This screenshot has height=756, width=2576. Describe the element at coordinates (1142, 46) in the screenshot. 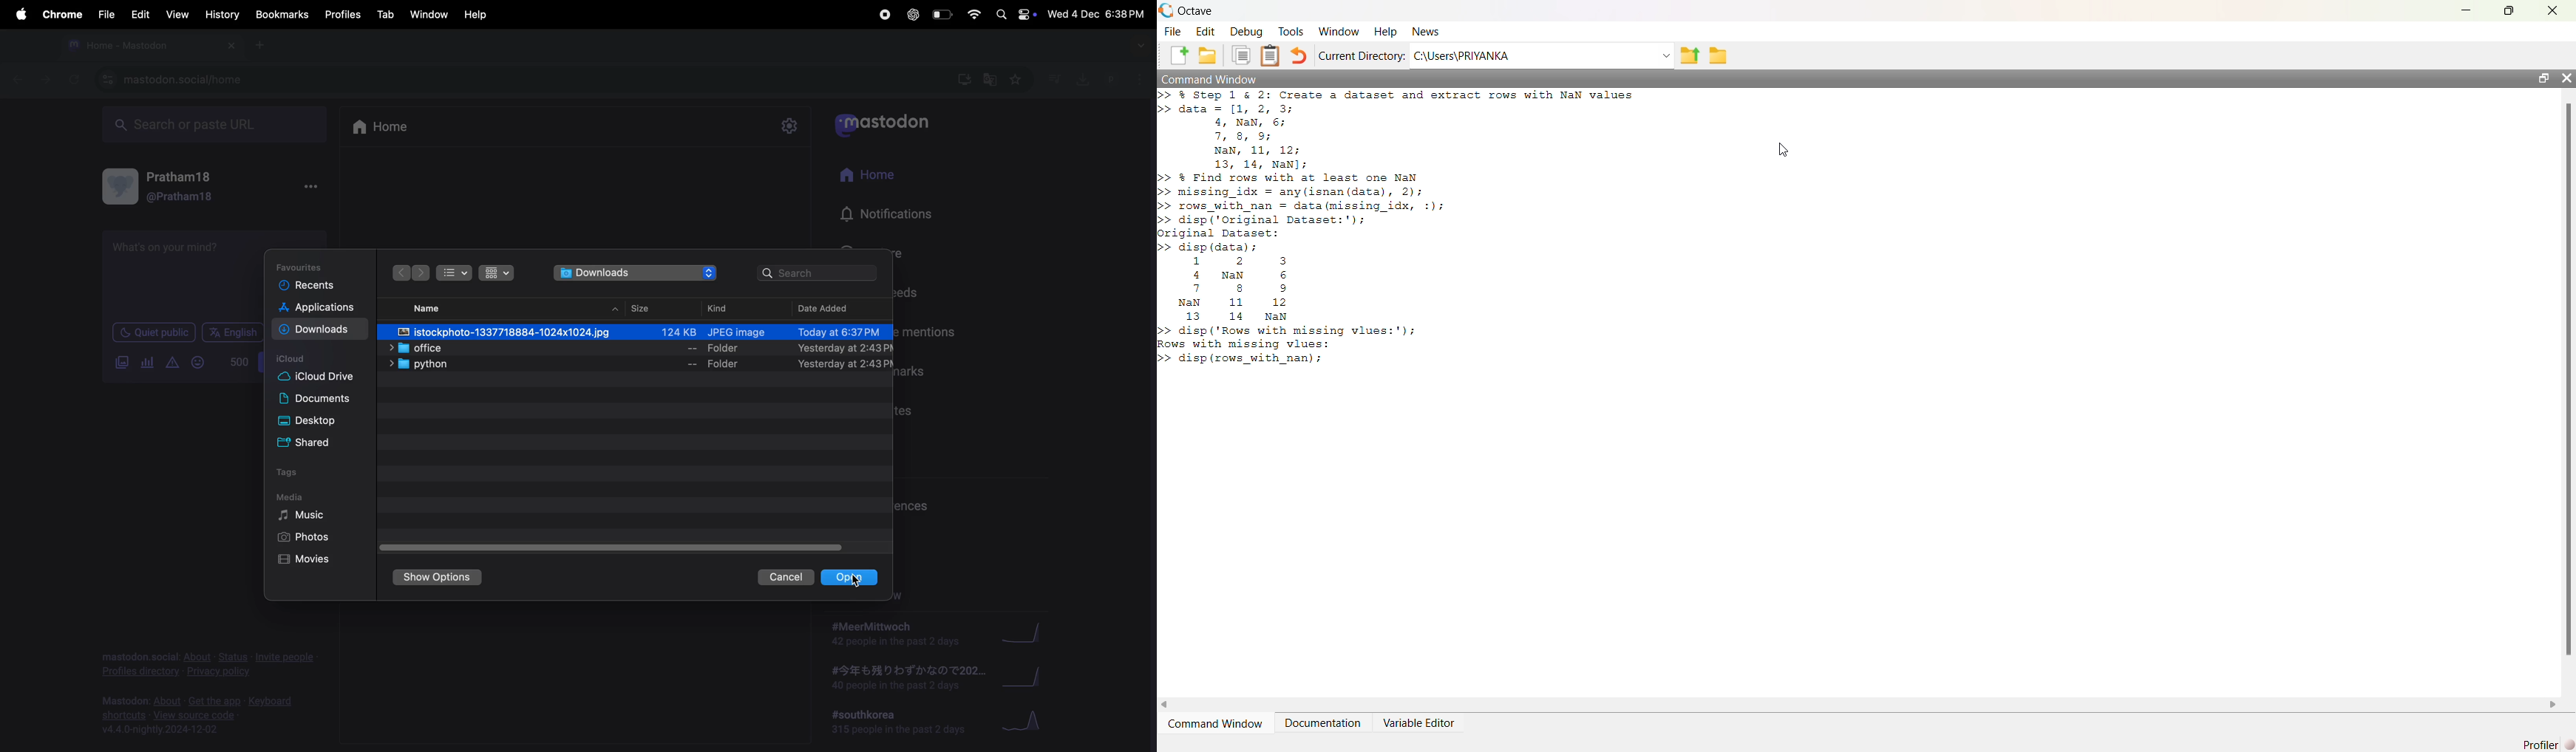

I see `drop down menu` at that location.